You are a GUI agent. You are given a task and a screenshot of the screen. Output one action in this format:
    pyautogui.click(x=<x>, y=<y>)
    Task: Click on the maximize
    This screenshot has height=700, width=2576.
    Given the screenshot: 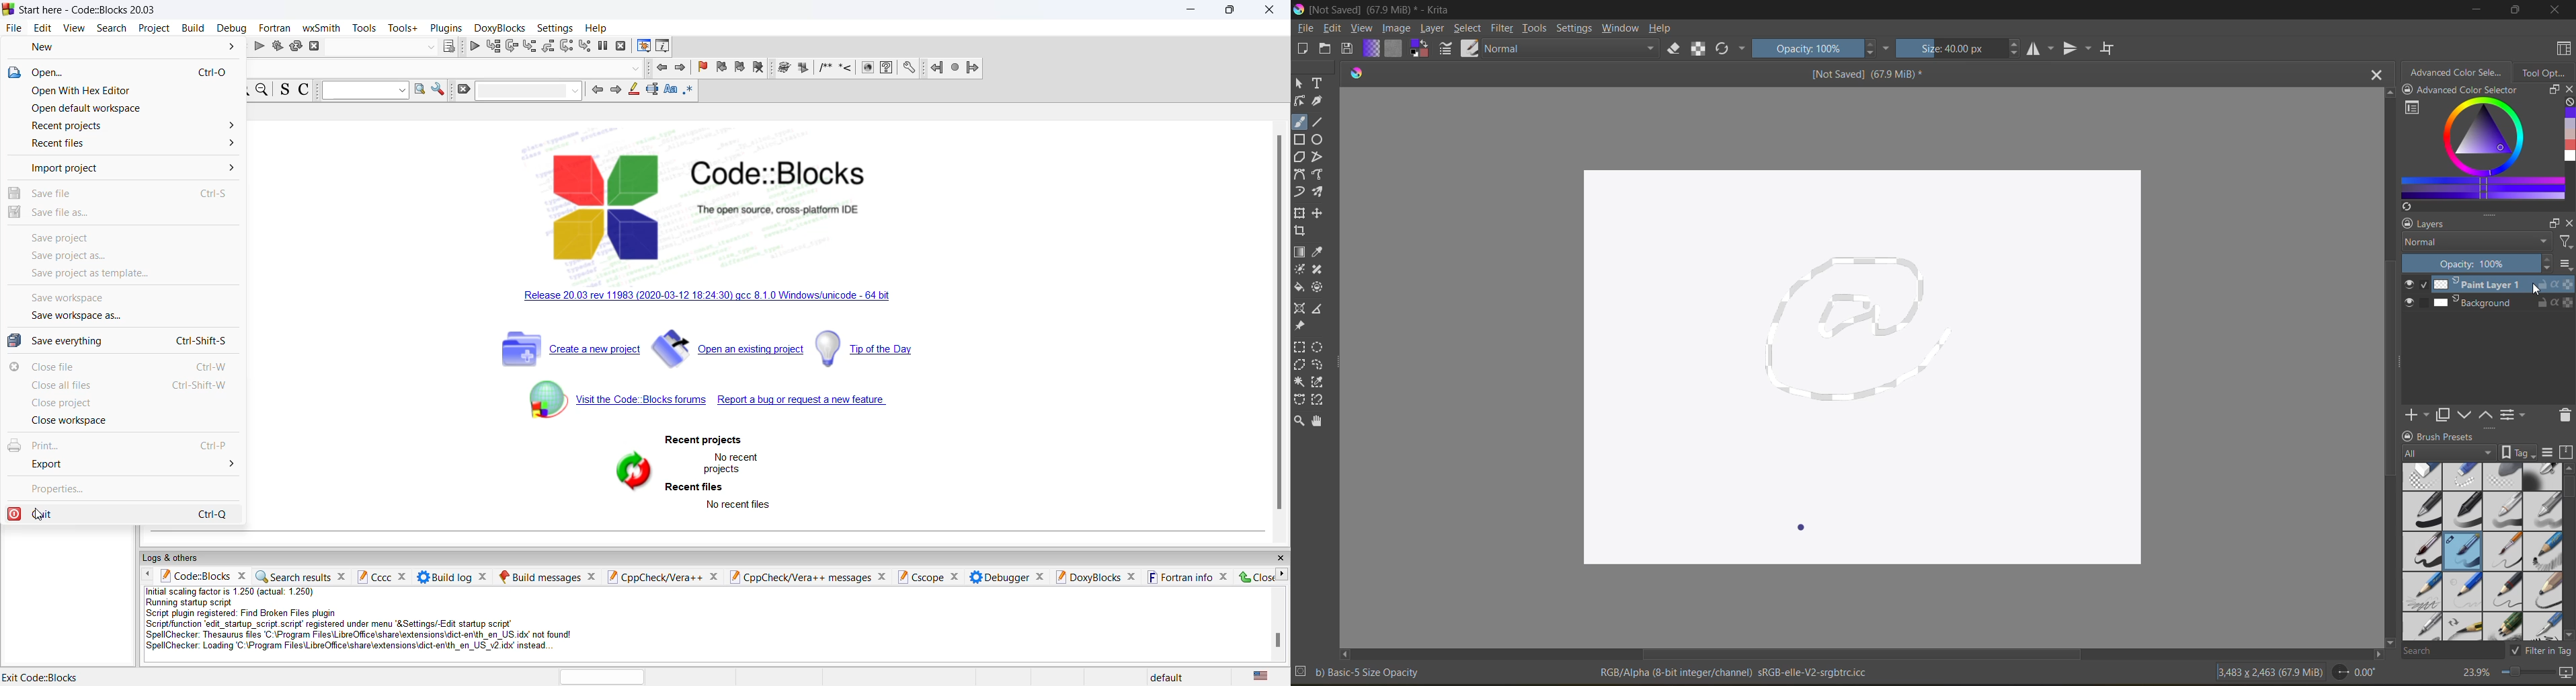 What is the action you would take?
    pyautogui.click(x=2517, y=10)
    